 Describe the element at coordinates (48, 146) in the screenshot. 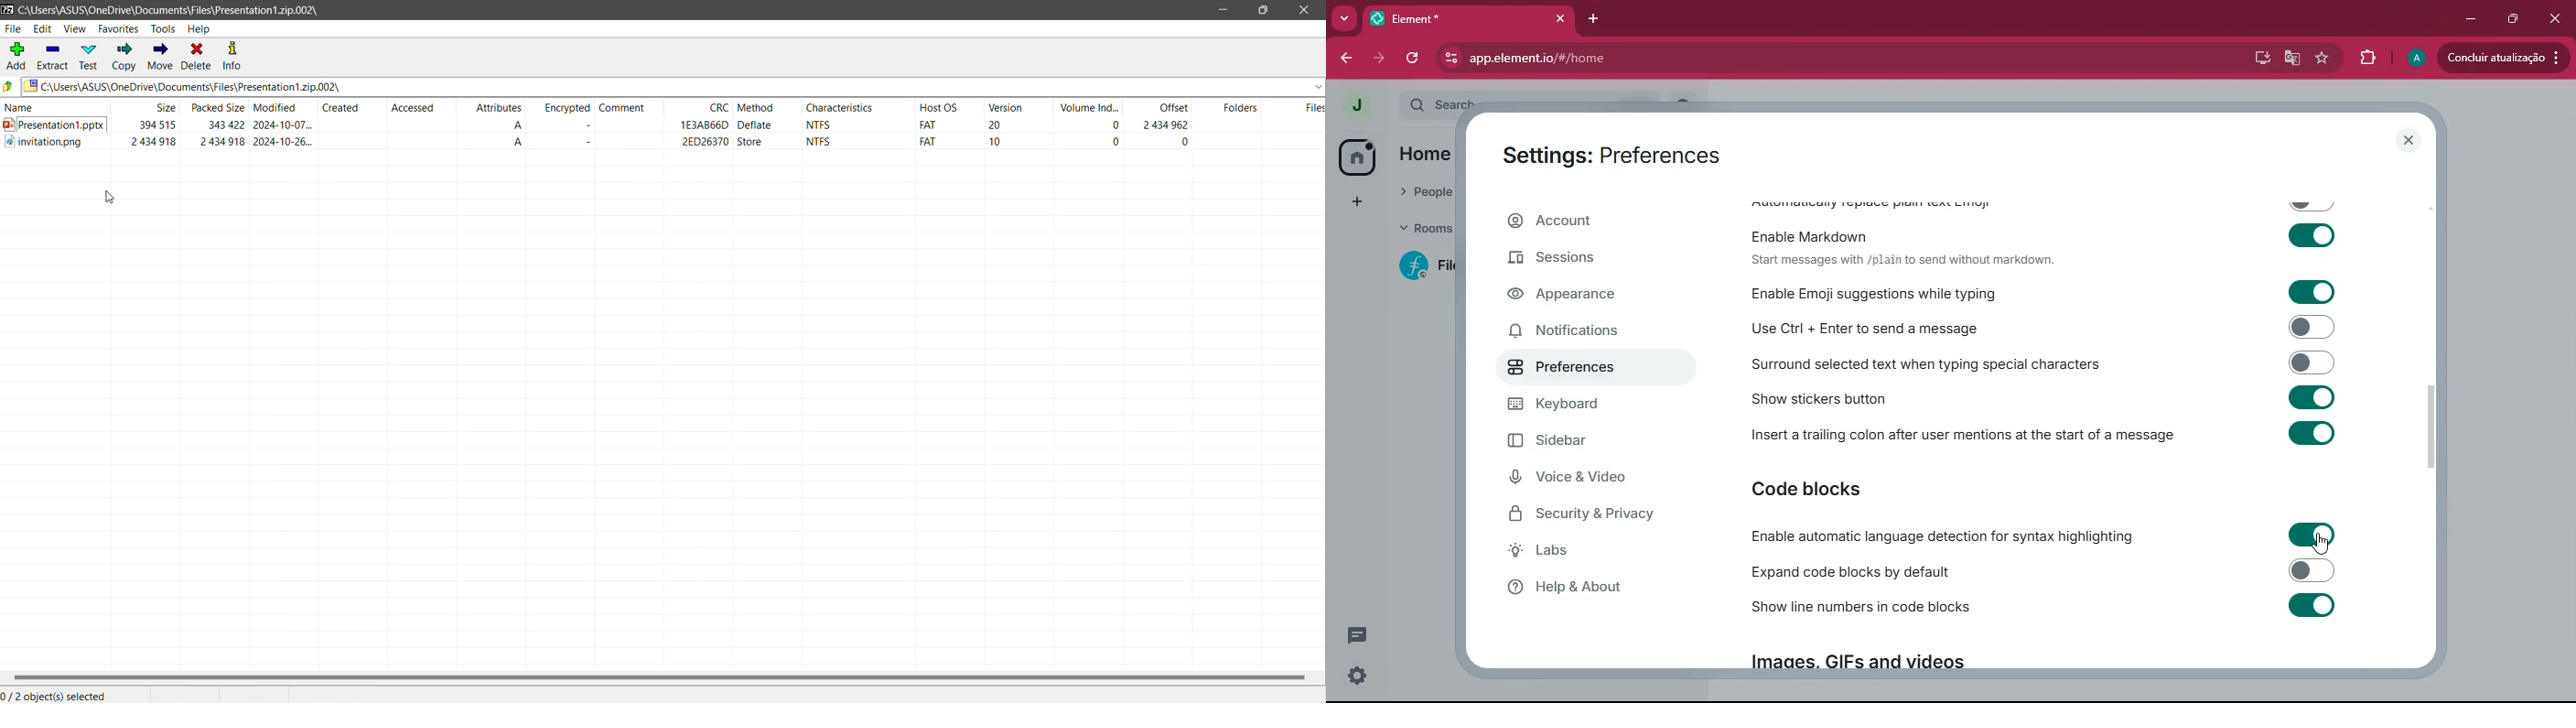

I see ` invitation.png` at that location.